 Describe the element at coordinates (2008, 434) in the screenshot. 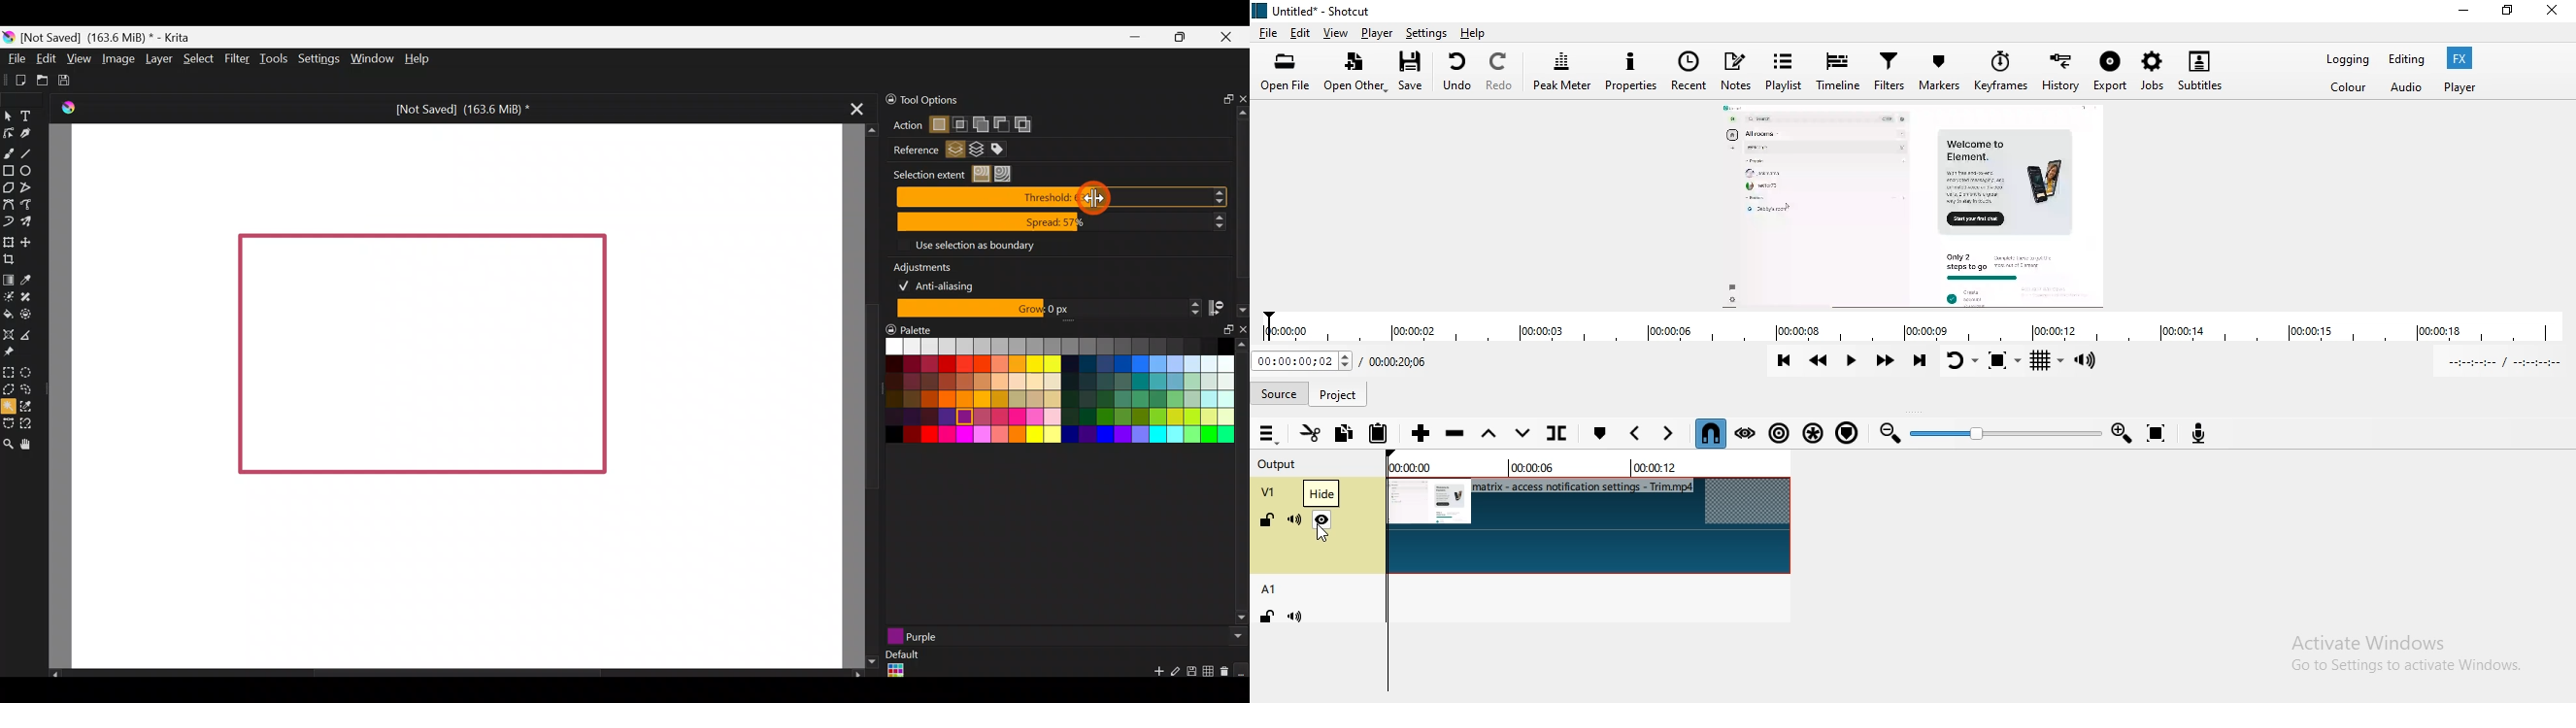

I see `` at that location.